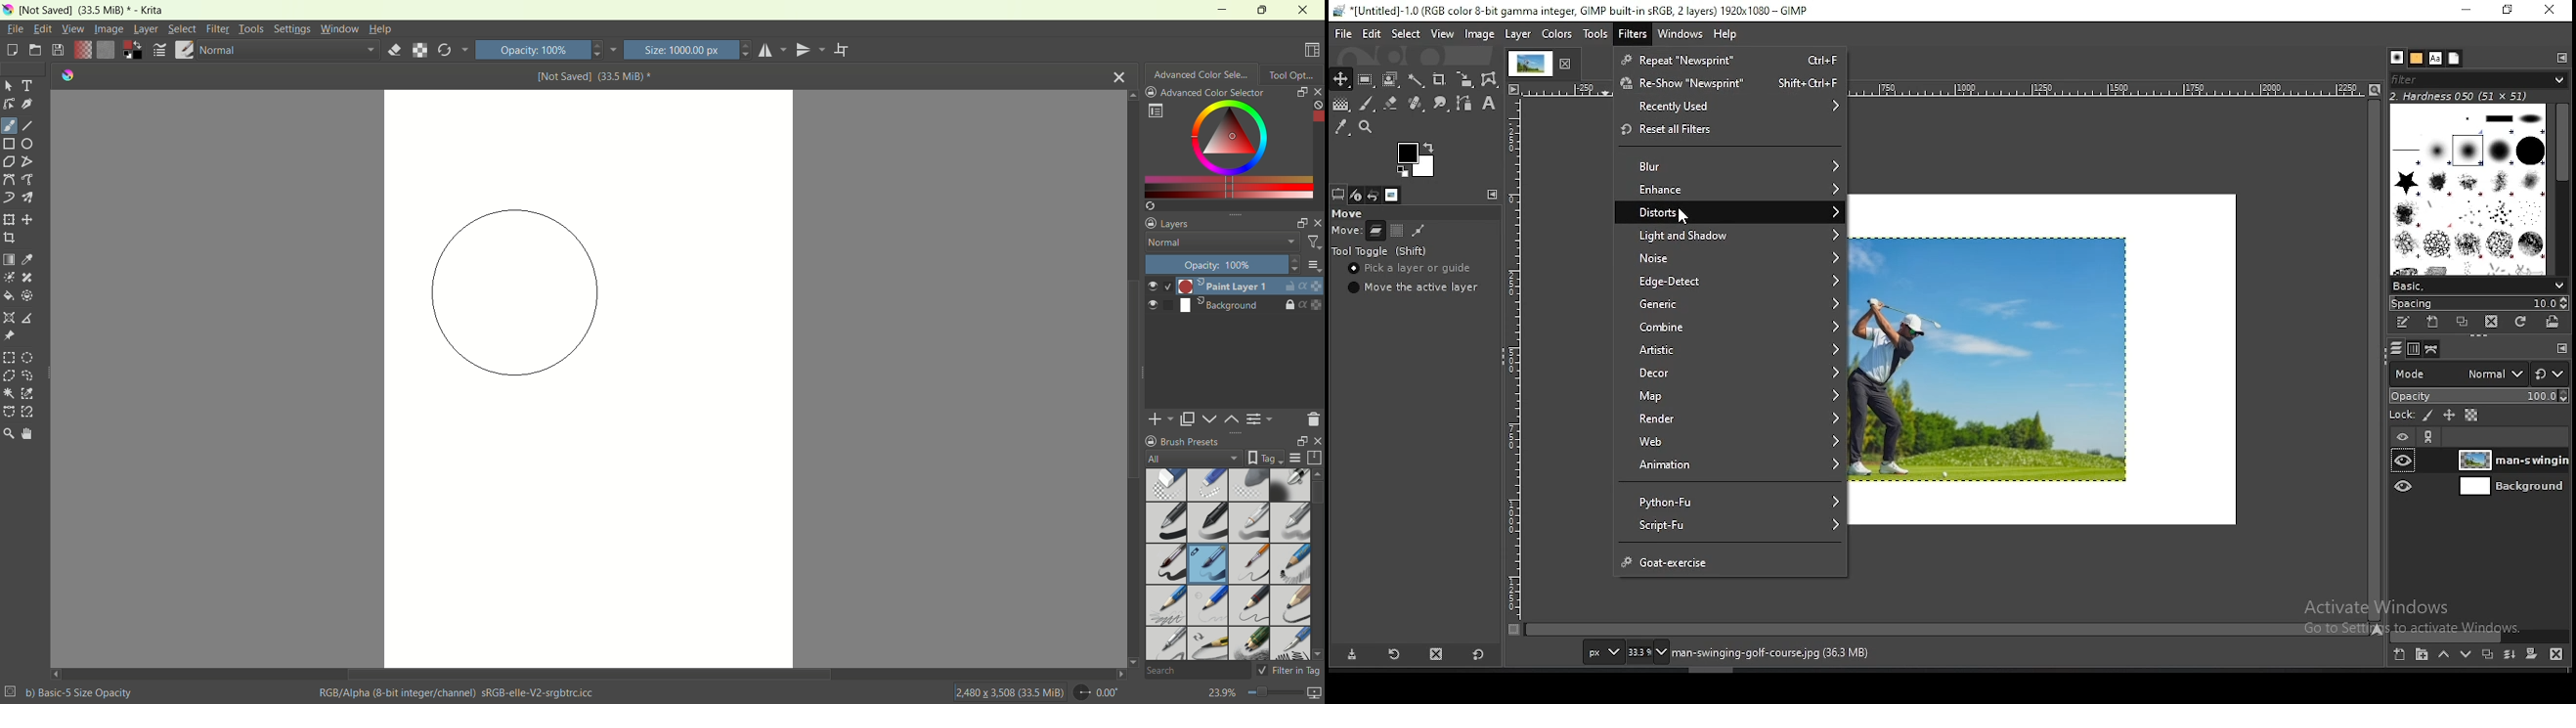  What do you see at coordinates (1249, 565) in the screenshot?
I see `basic 6` at bounding box center [1249, 565].